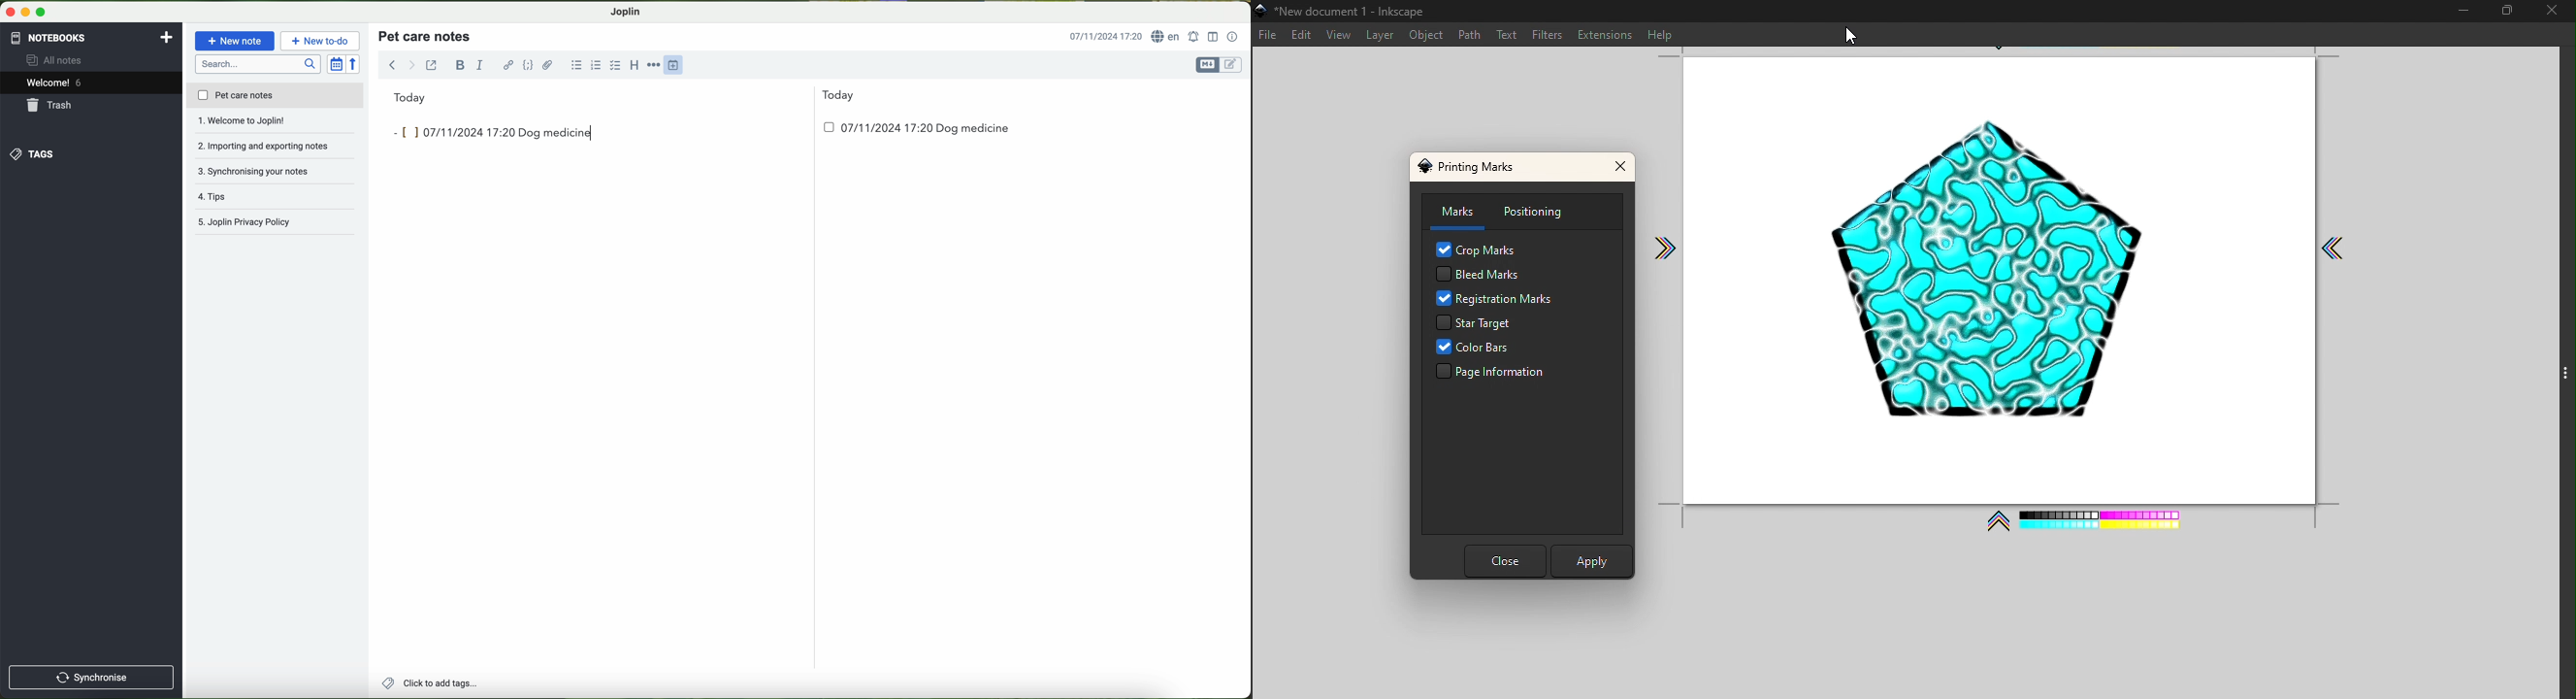 Image resolution: width=2576 pixels, height=700 pixels. What do you see at coordinates (678, 64) in the screenshot?
I see `insert time` at bounding box center [678, 64].